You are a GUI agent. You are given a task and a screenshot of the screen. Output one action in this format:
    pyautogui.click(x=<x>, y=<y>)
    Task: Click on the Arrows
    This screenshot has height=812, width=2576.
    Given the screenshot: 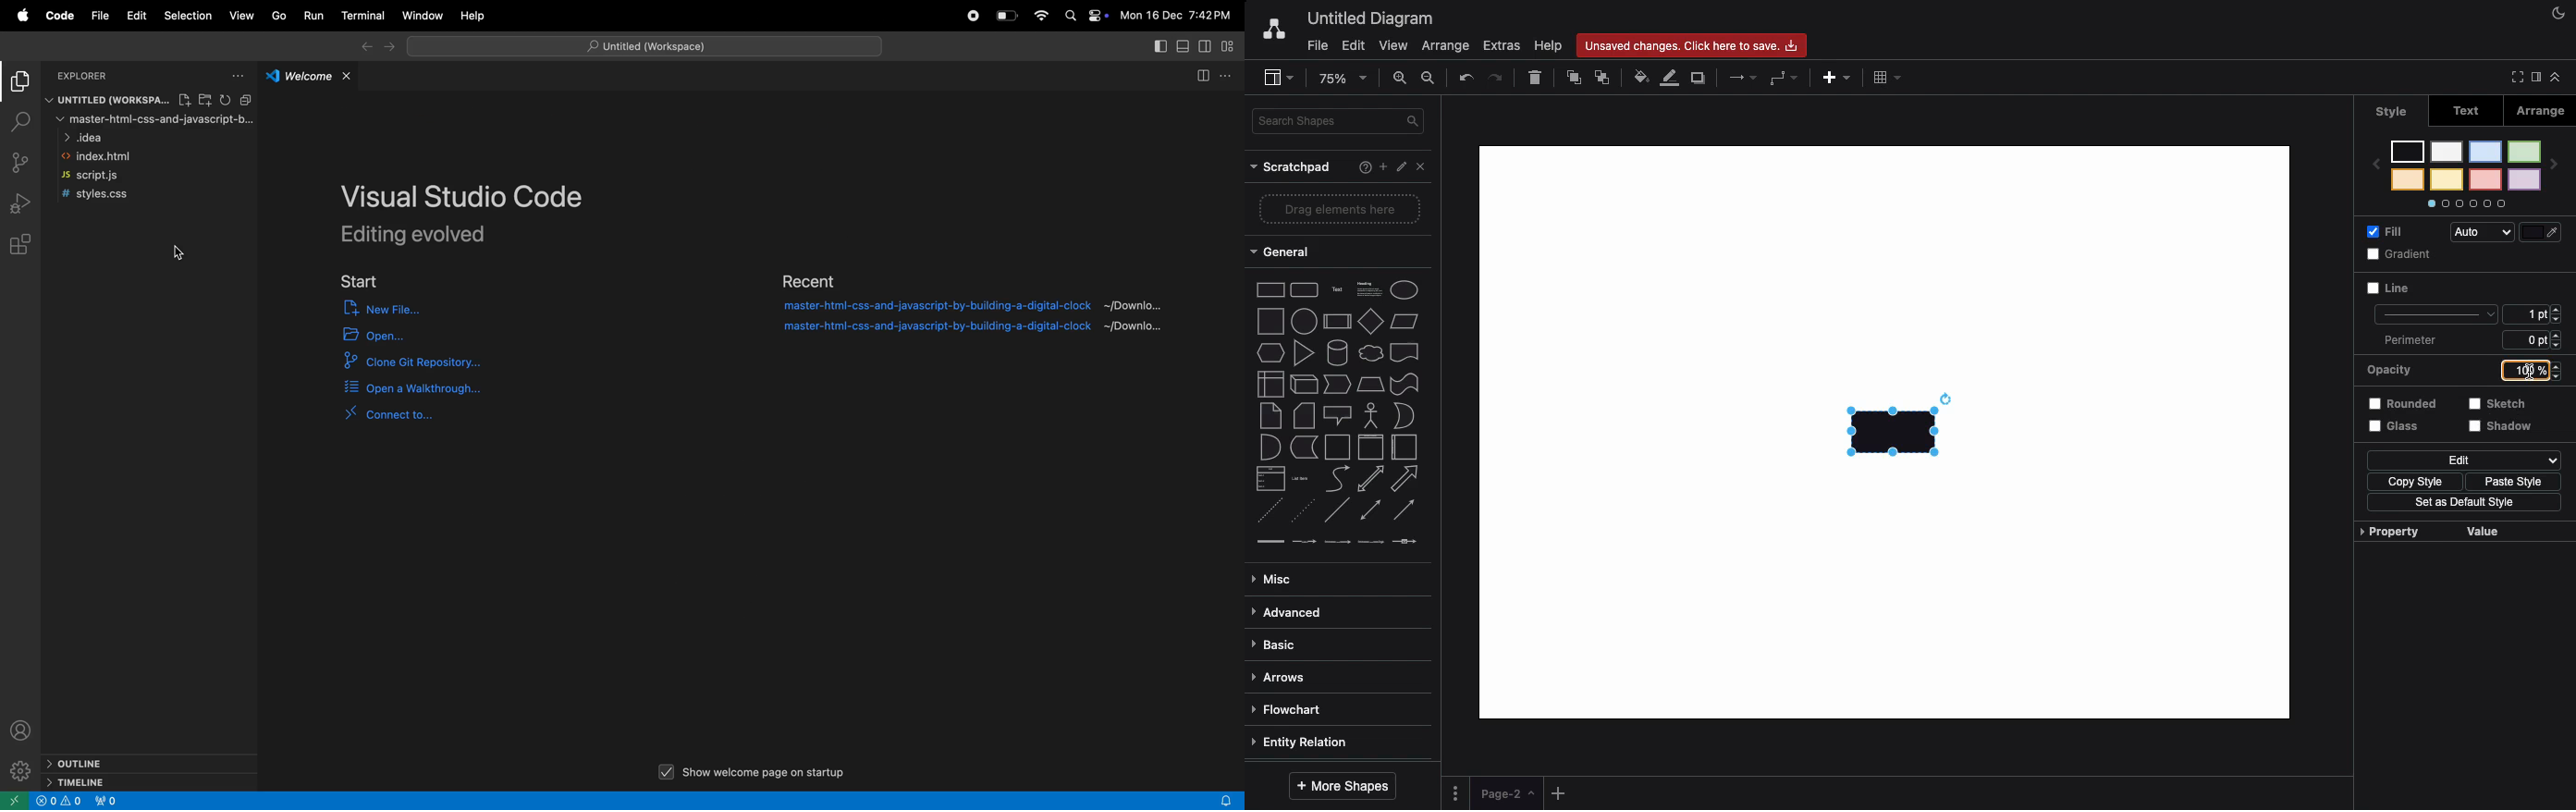 What is the action you would take?
    pyautogui.click(x=1738, y=77)
    